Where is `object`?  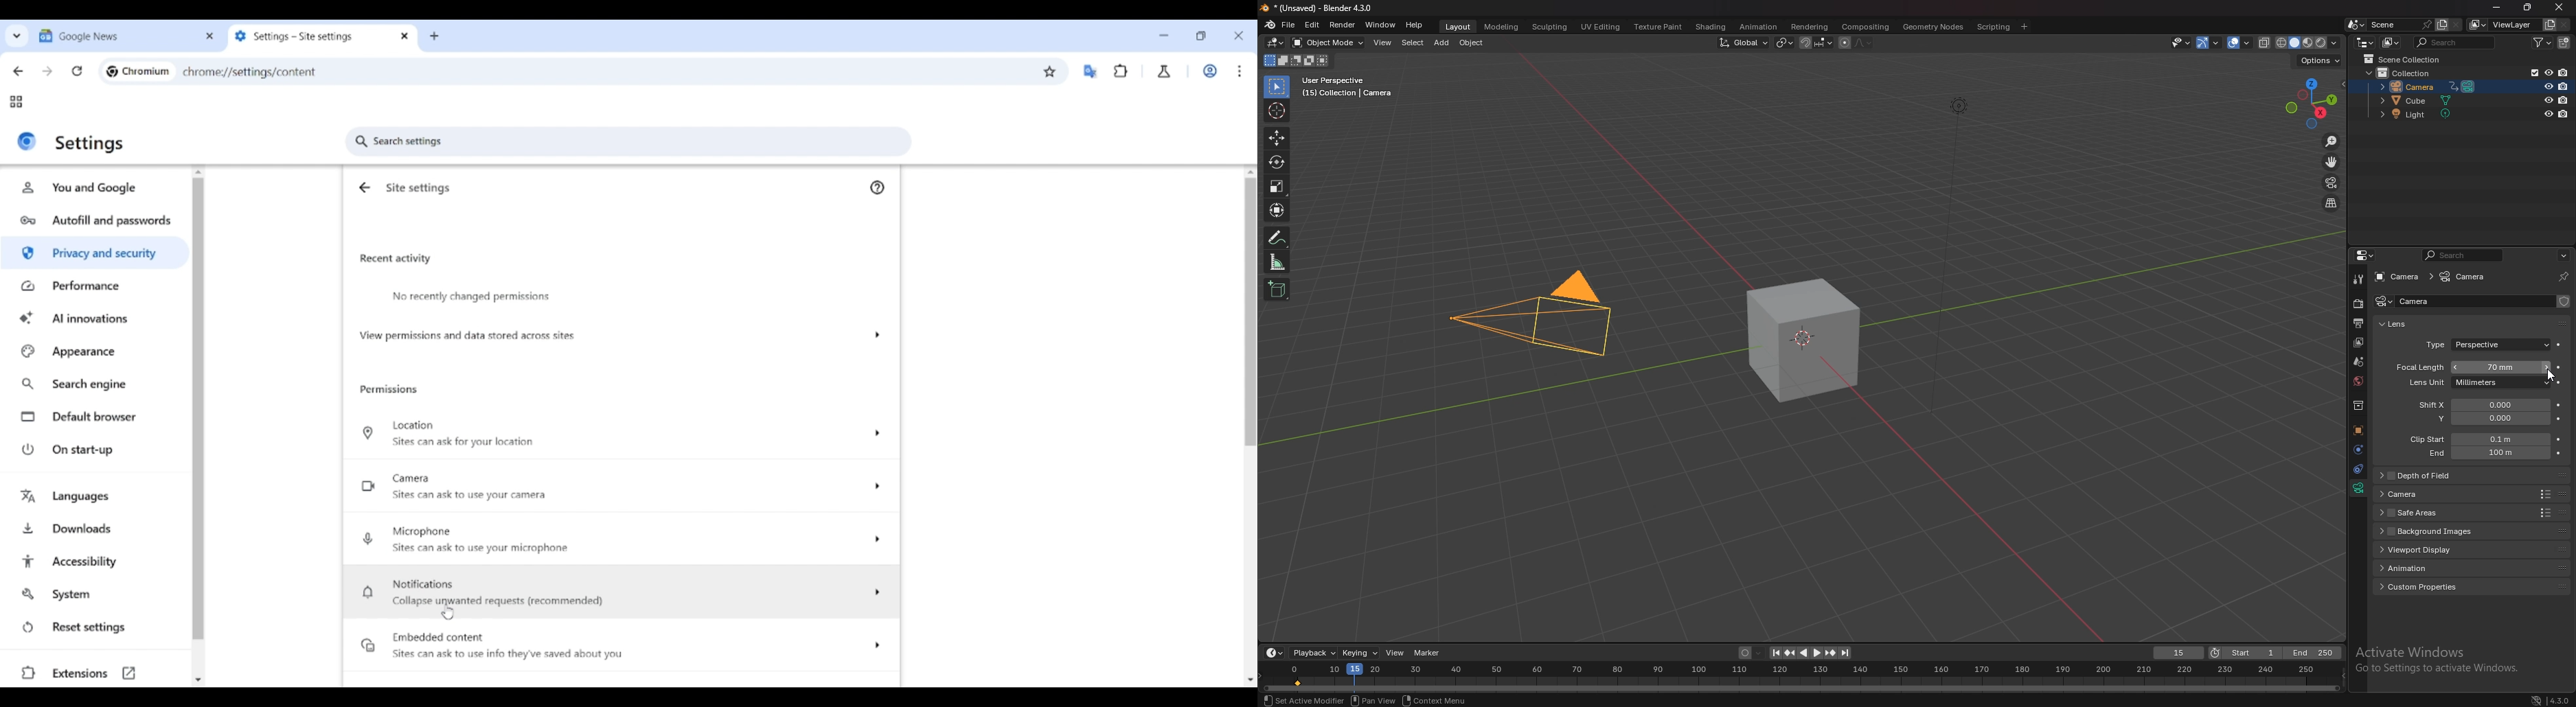 object is located at coordinates (1472, 43).